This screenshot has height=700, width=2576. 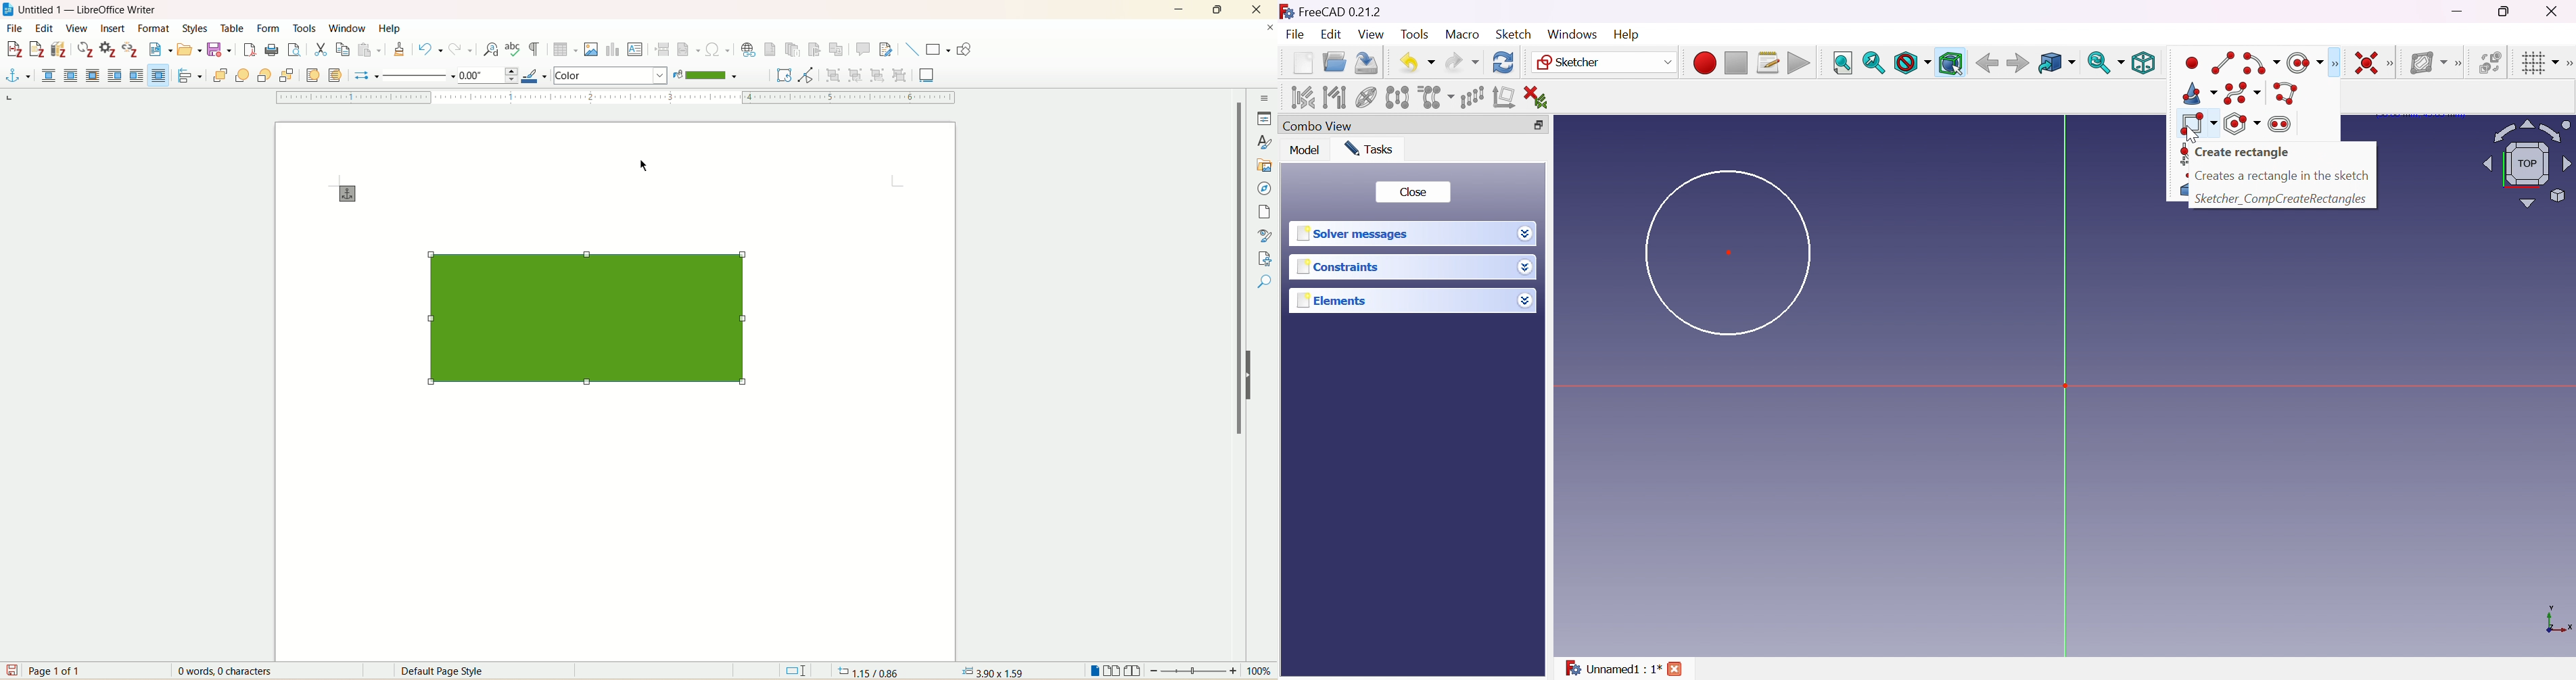 I want to click on paste, so click(x=370, y=49).